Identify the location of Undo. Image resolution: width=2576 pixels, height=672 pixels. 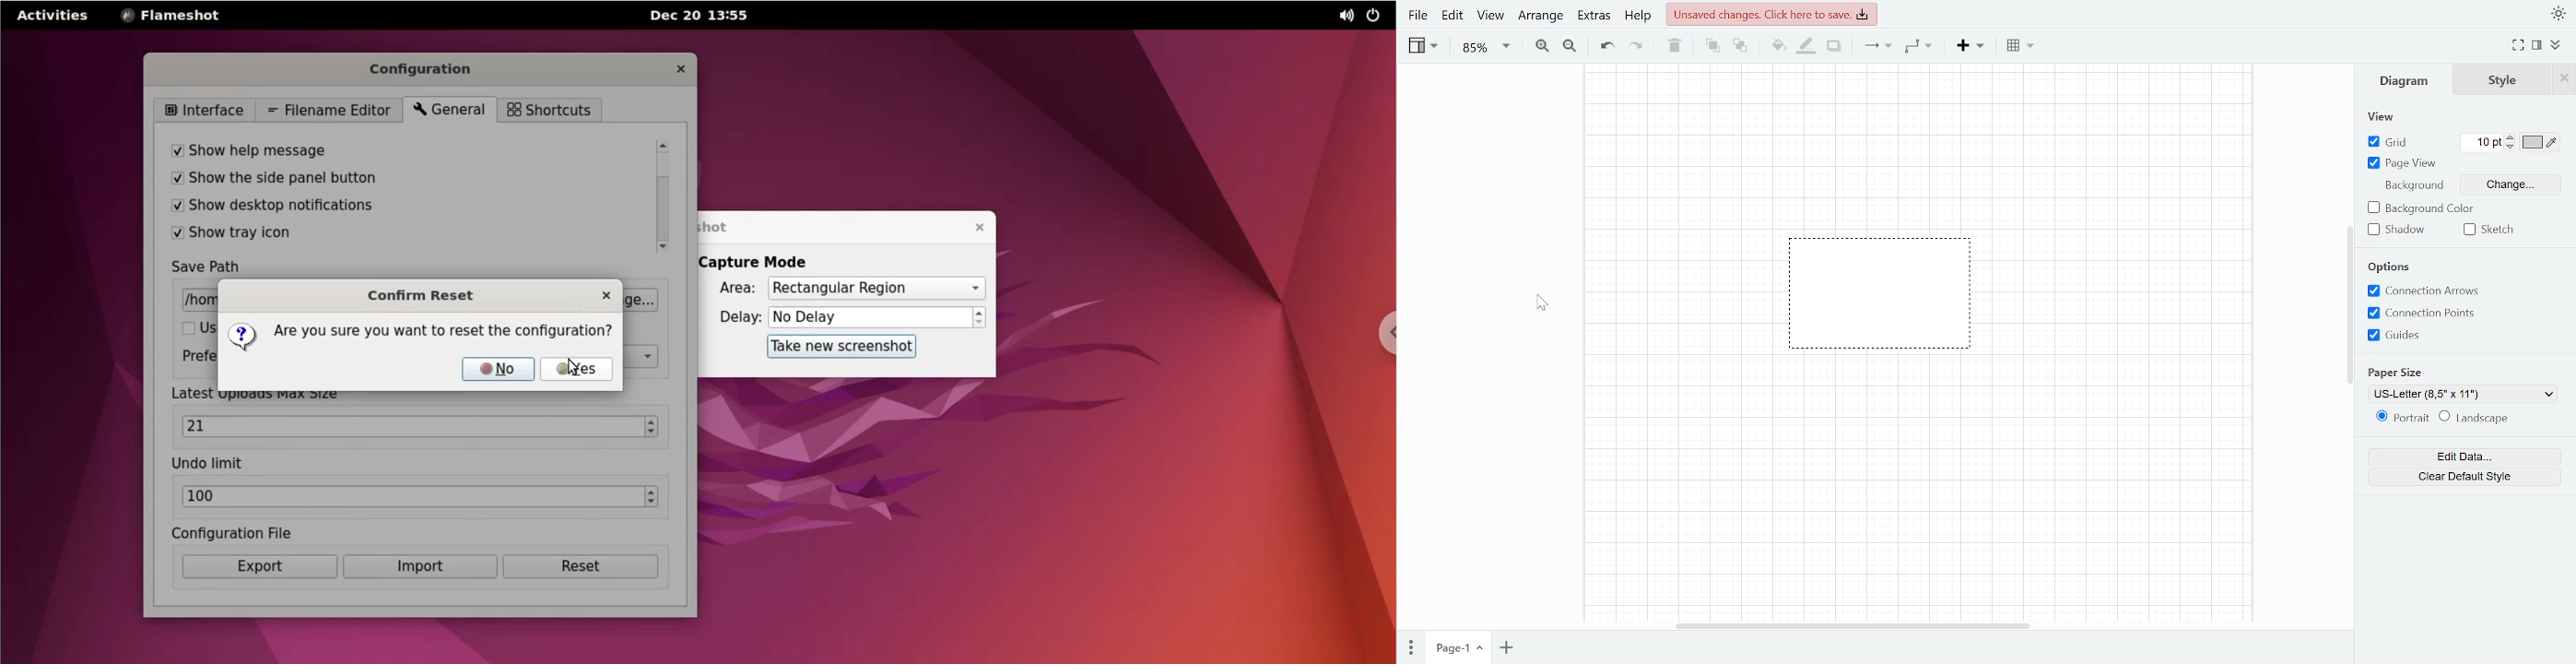
(1605, 46).